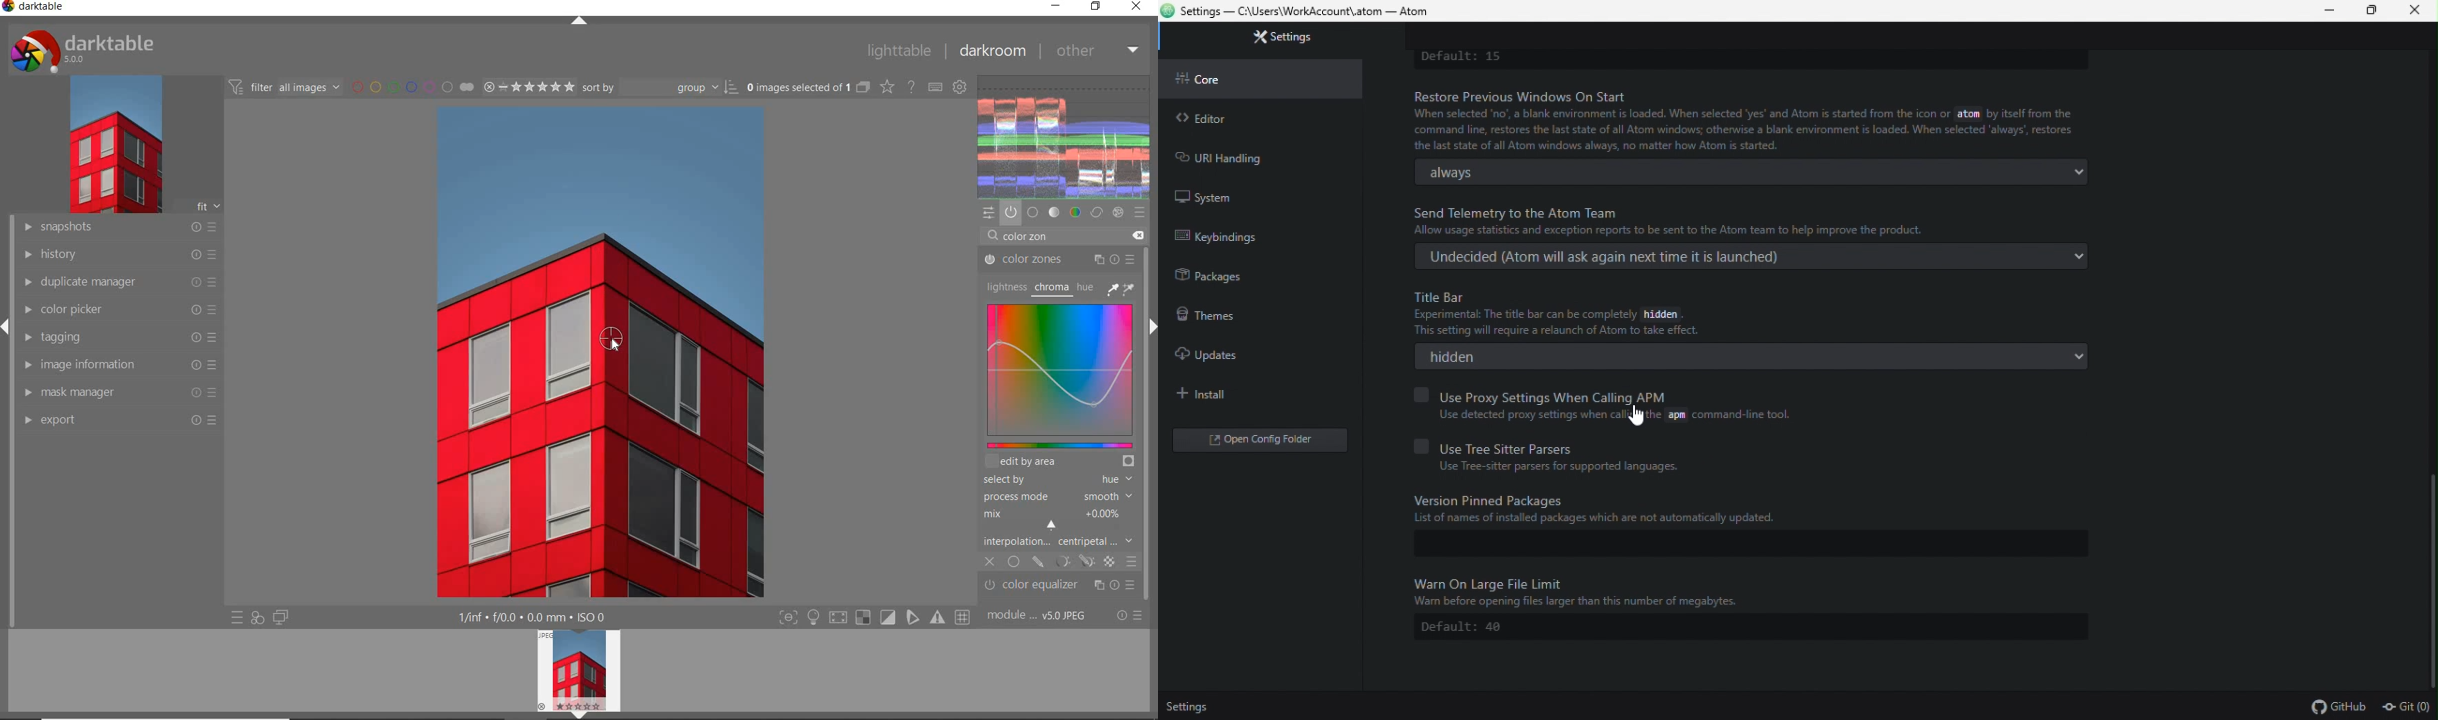 This screenshot has height=728, width=2464. I want to click on selected images, so click(808, 88).